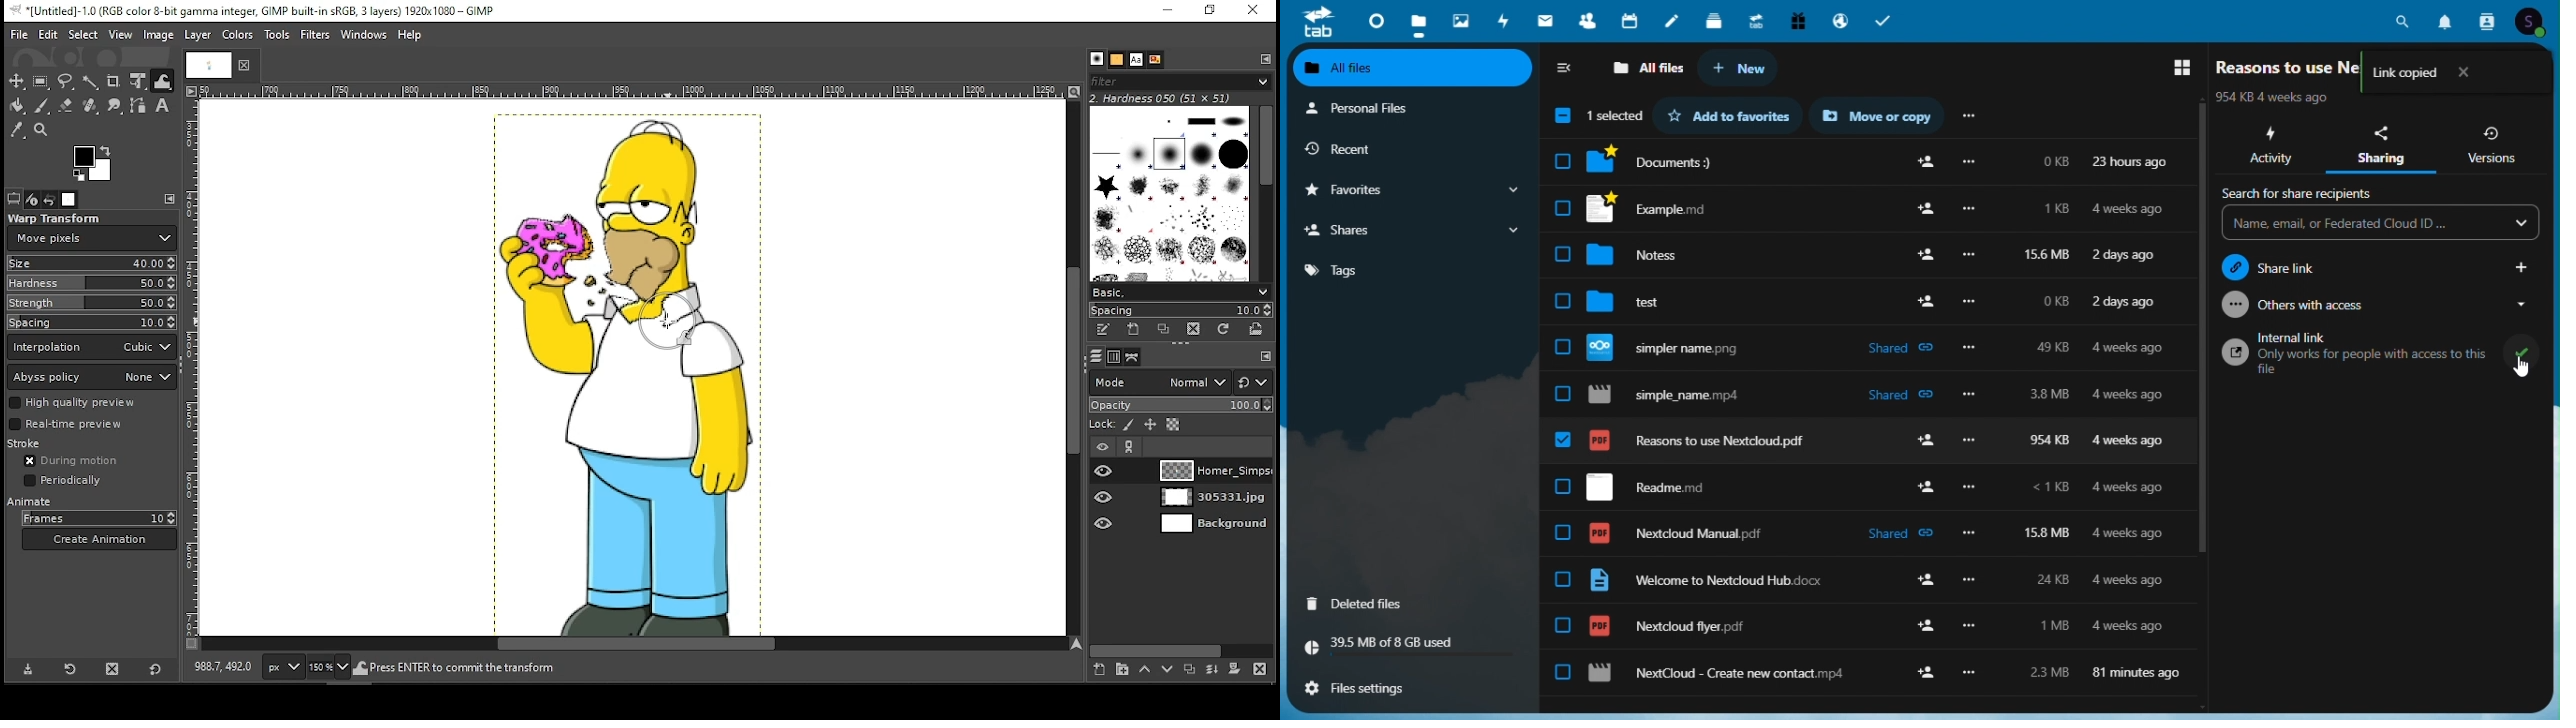 The height and width of the screenshot is (728, 2576). What do you see at coordinates (1411, 602) in the screenshot?
I see `deleted files` at bounding box center [1411, 602].